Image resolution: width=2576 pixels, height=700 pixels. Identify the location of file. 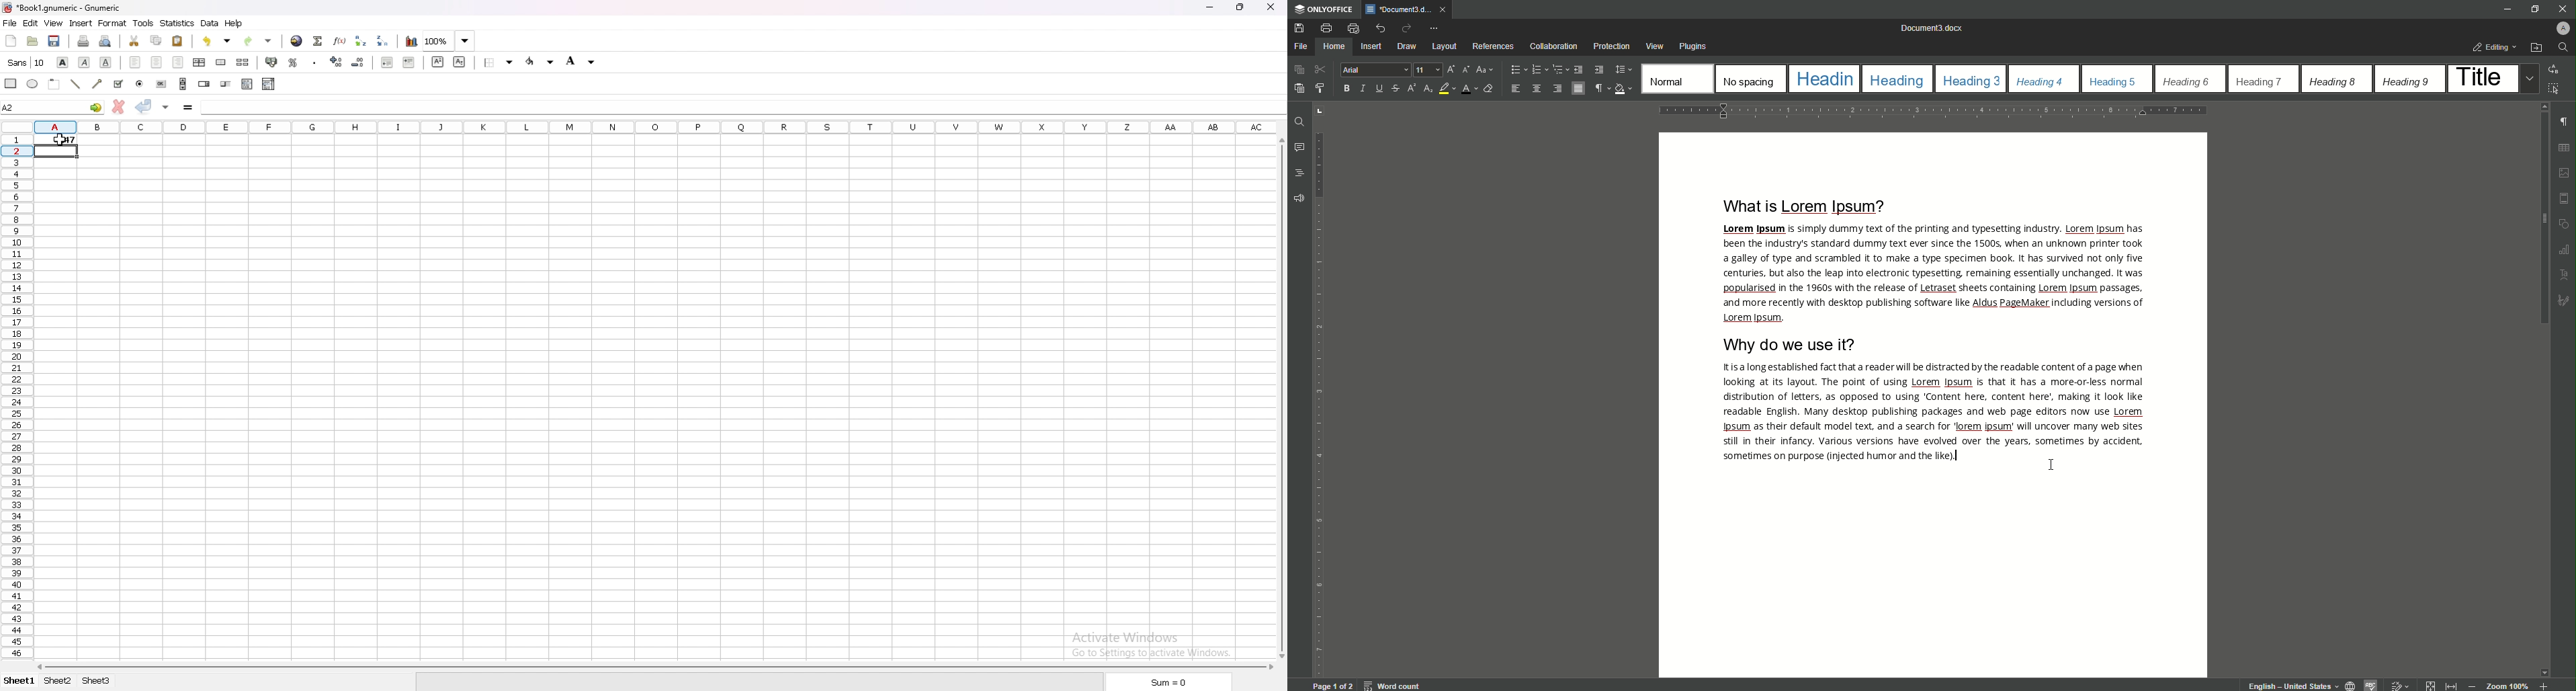
(9, 23).